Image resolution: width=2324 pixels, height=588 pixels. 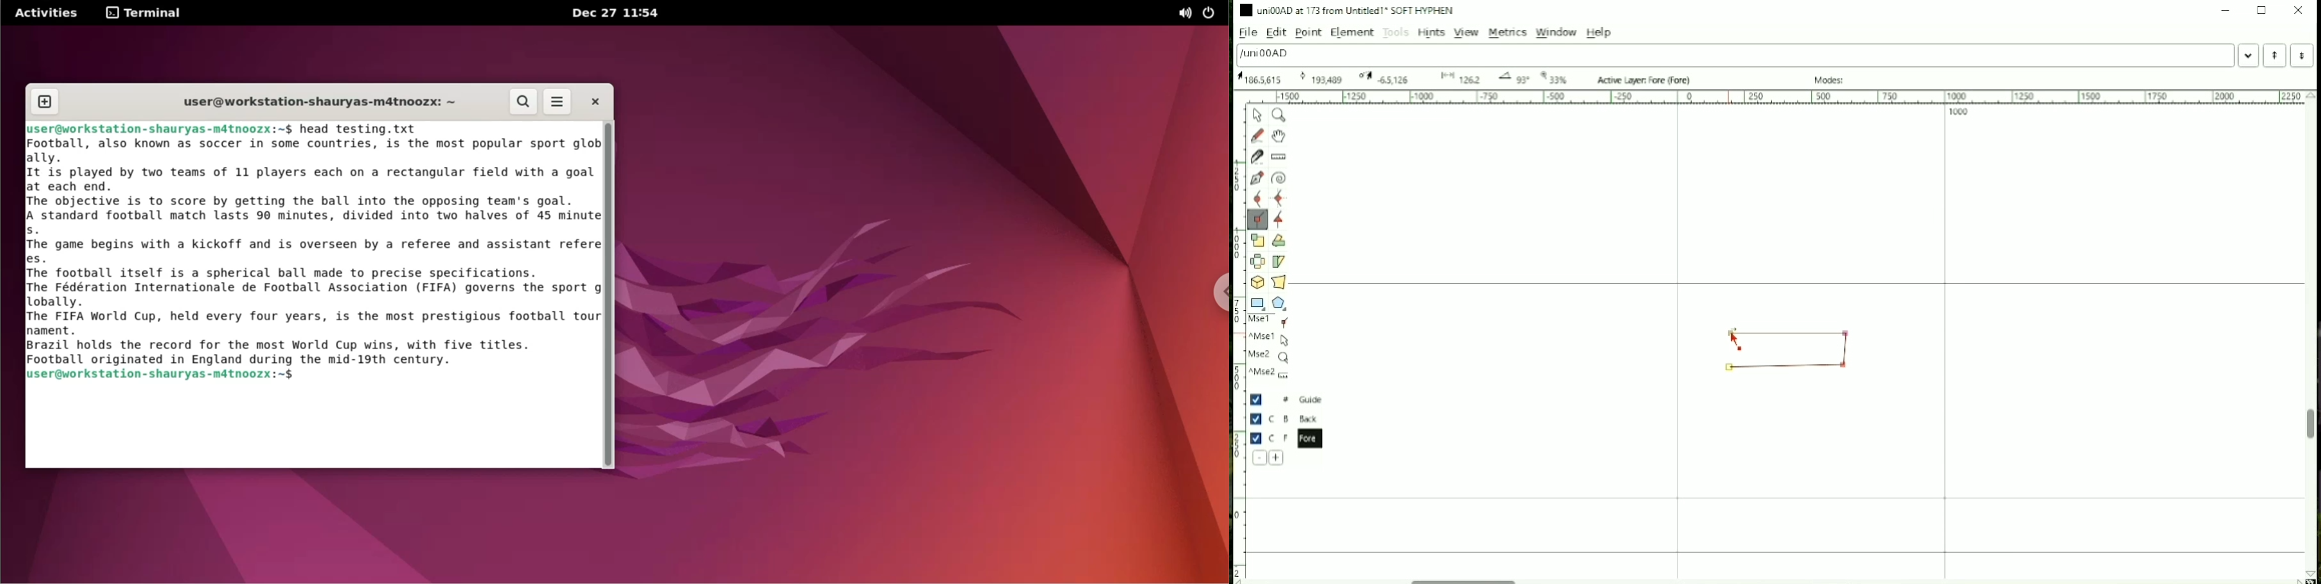 What do you see at coordinates (1279, 242) in the screenshot?
I see `Rotate the selection` at bounding box center [1279, 242].